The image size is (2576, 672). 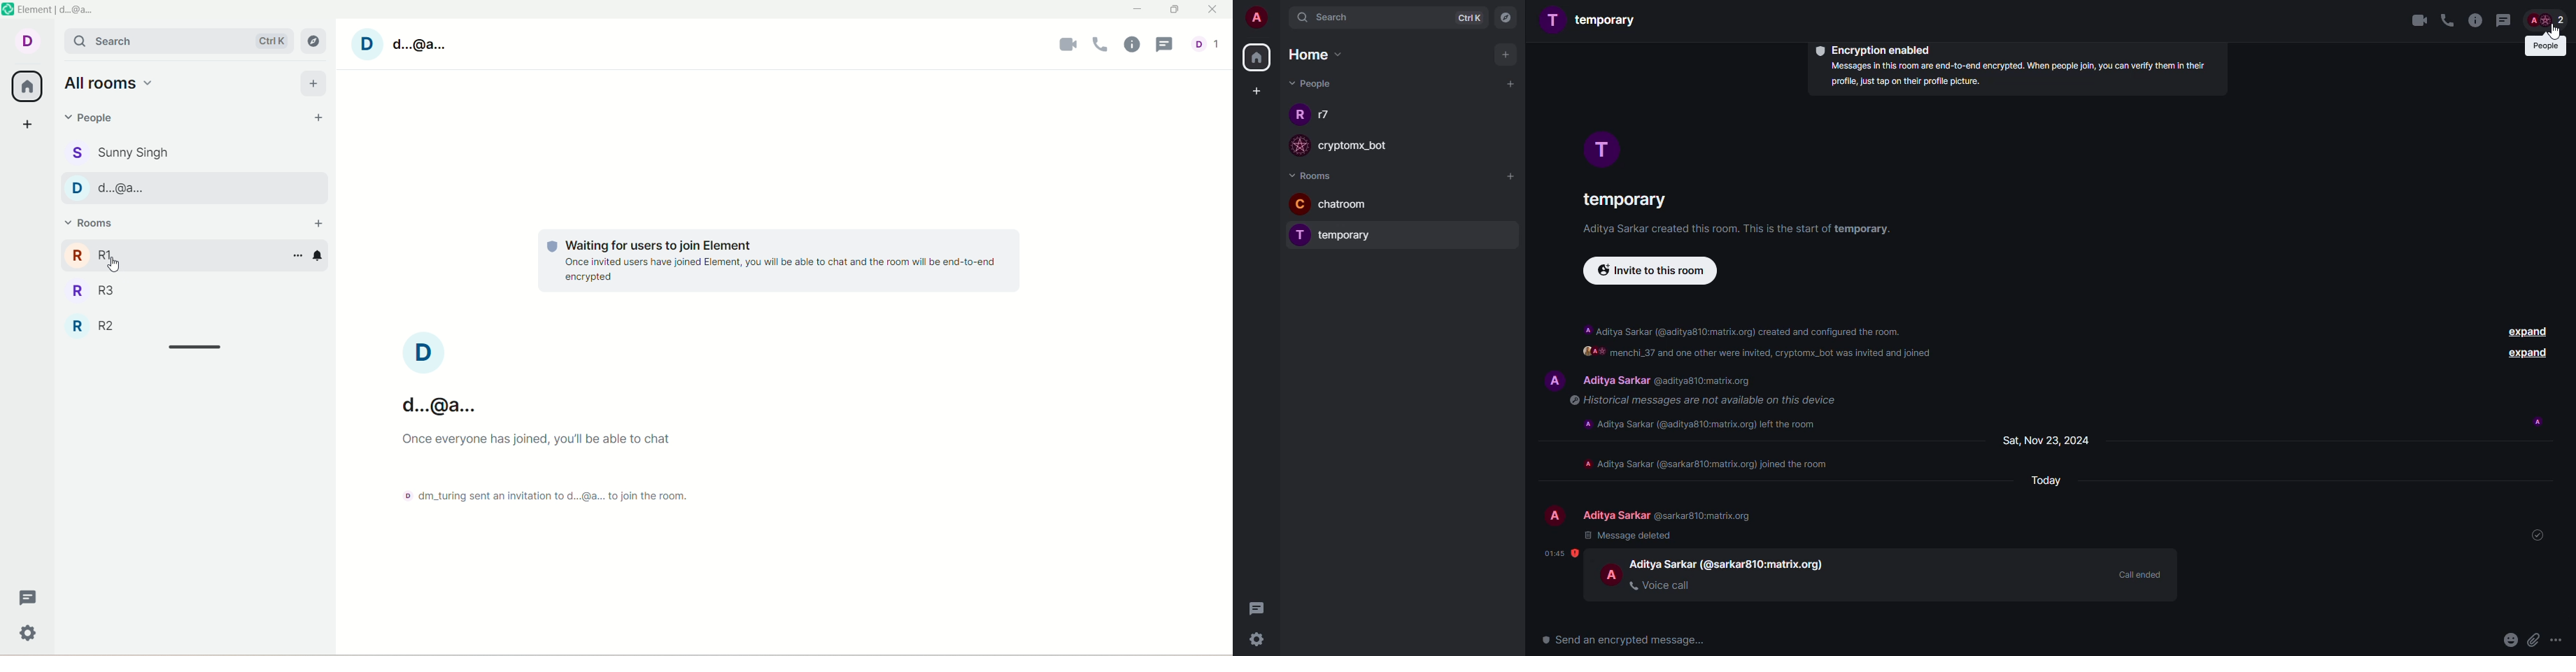 What do you see at coordinates (102, 289) in the screenshot?
I see `R3` at bounding box center [102, 289].